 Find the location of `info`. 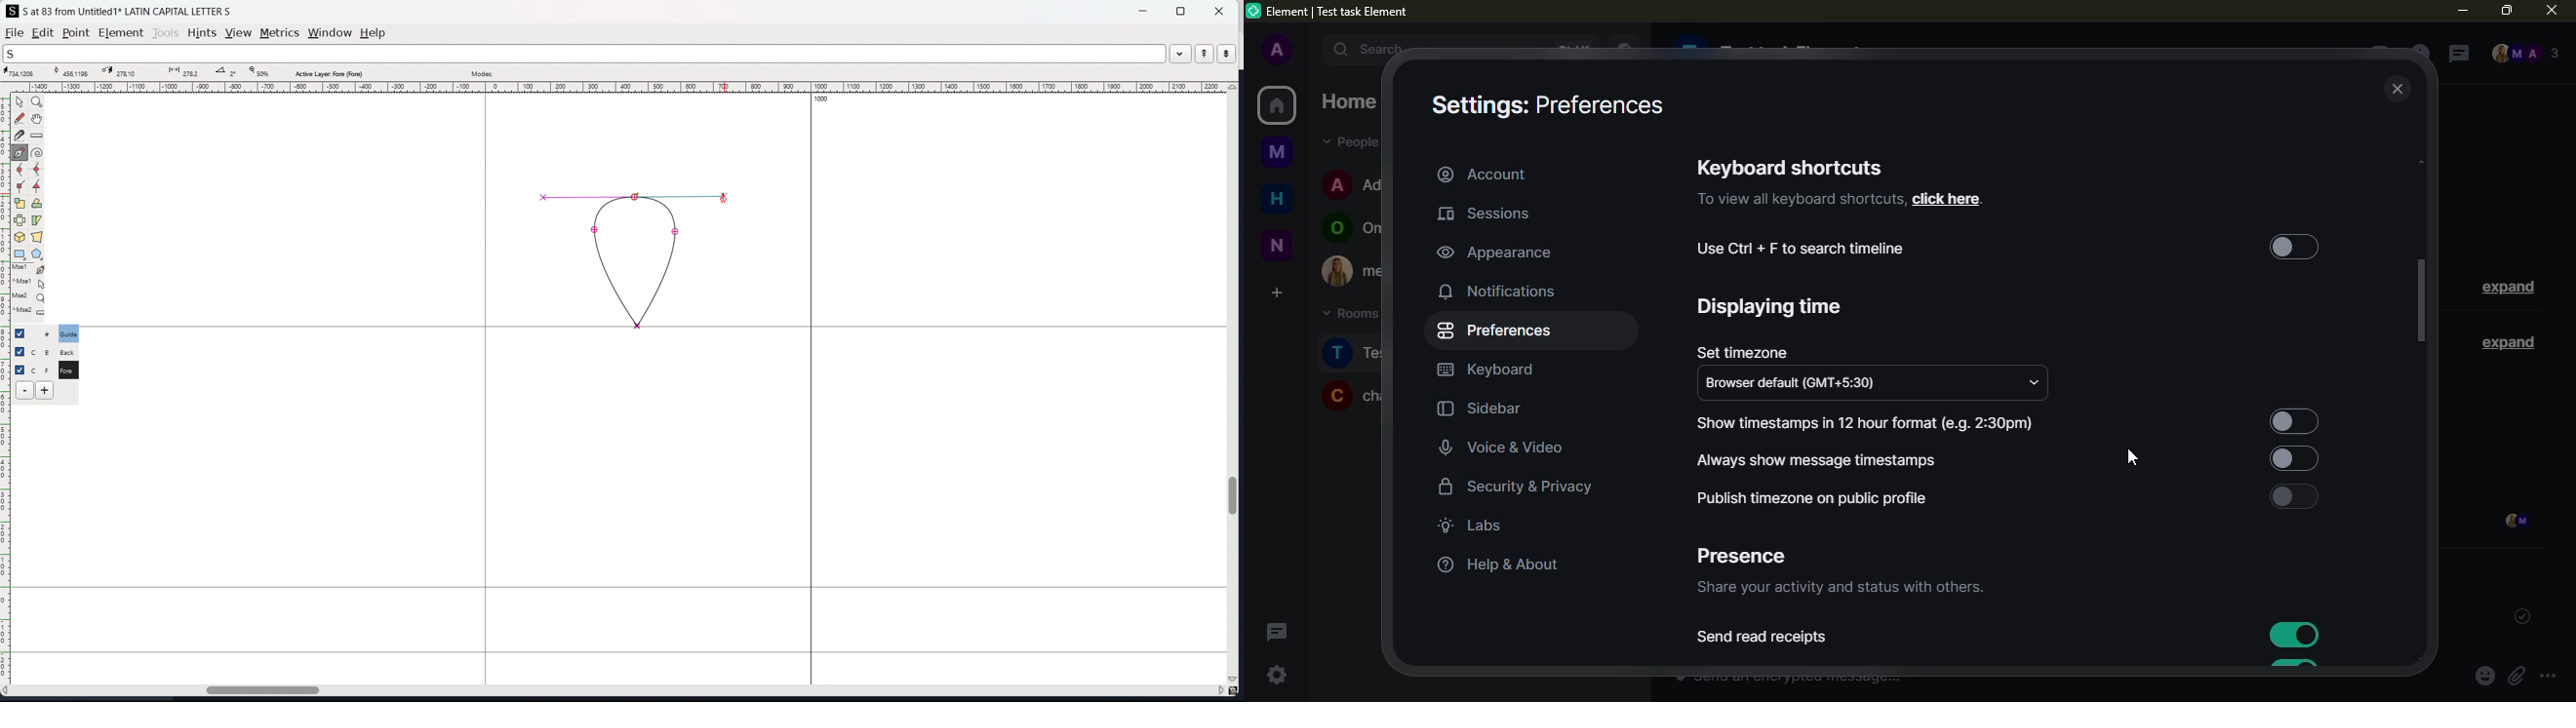

info is located at coordinates (1800, 200).